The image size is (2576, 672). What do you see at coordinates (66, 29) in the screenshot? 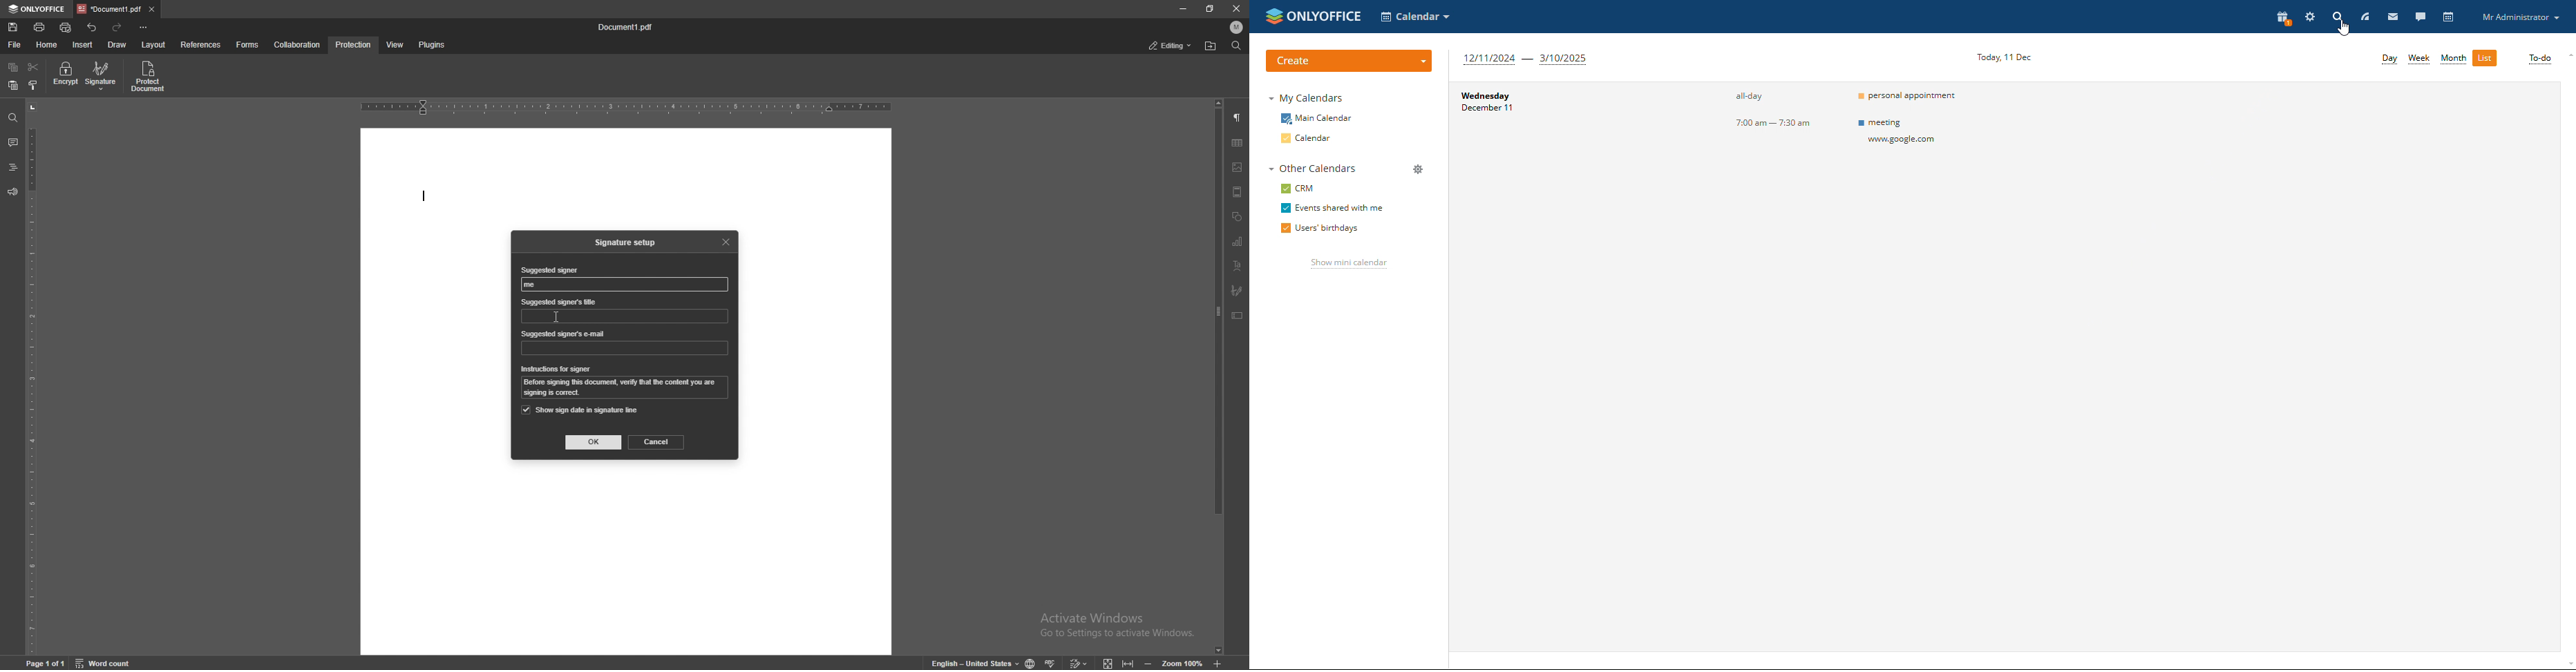
I see `quick print` at bounding box center [66, 29].